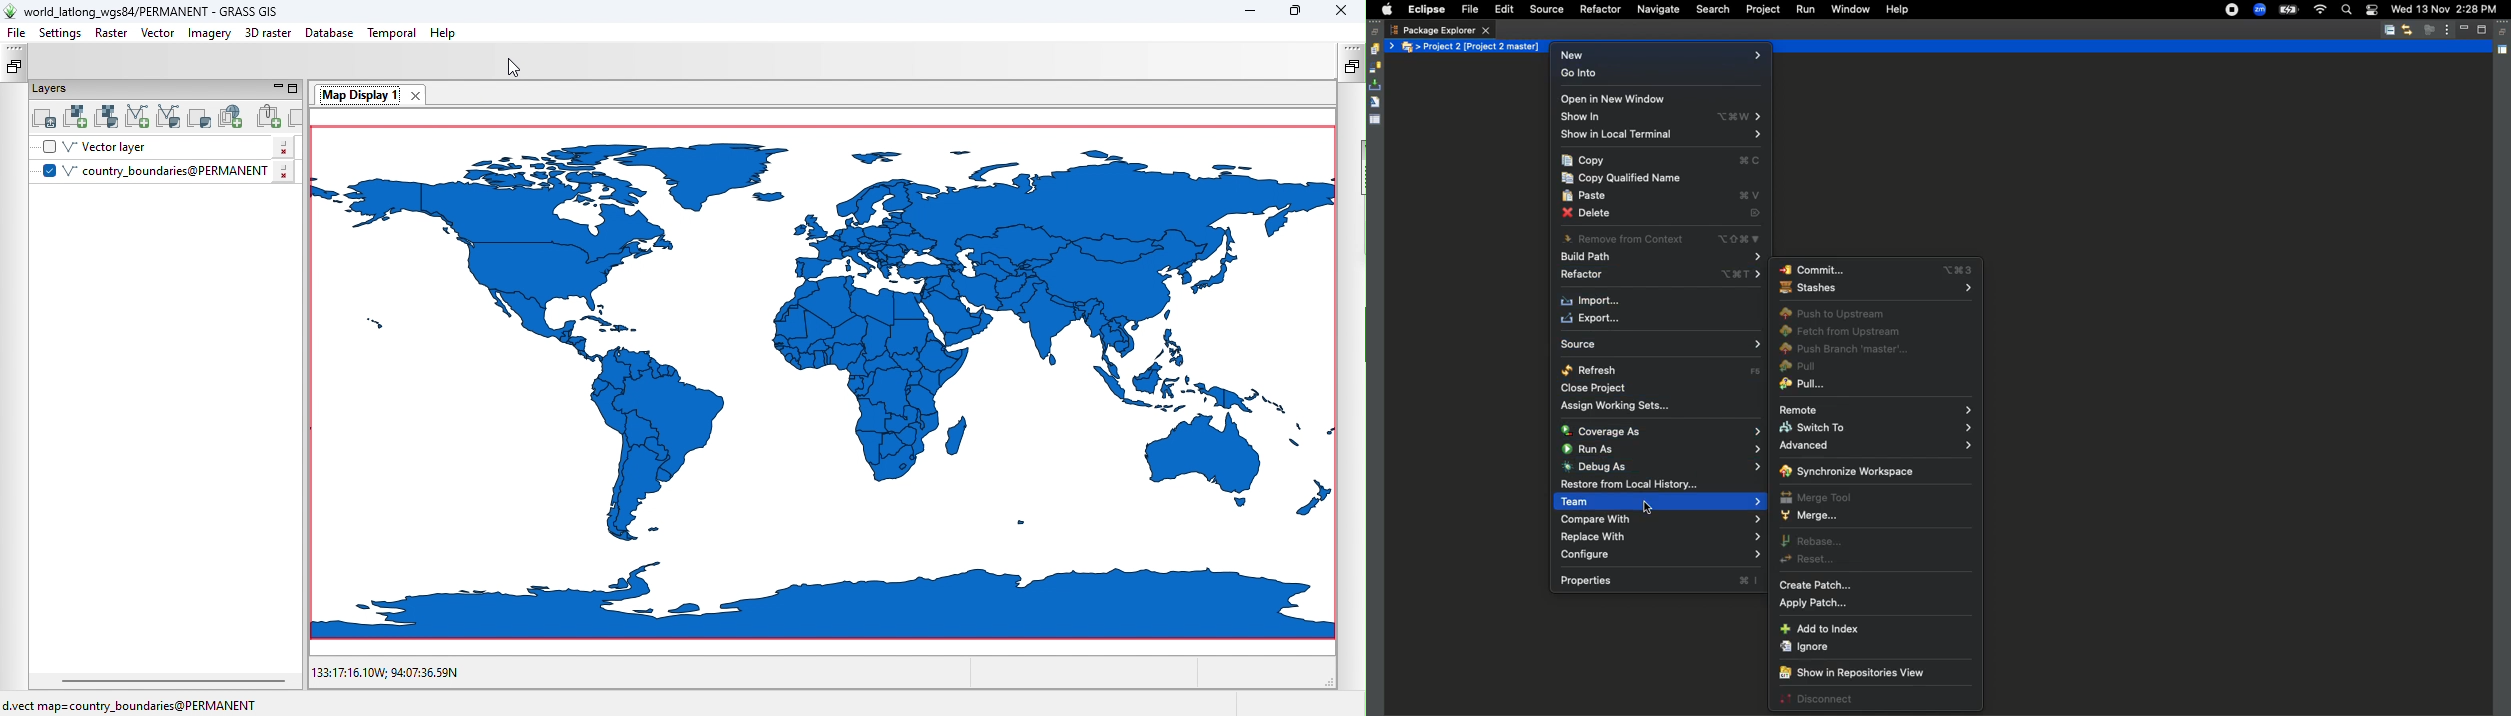 Image resolution: width=2520 pixels, height=728 pixels. Describe the element at coordinates (1663, 486) in the screenshot. I see `Restore from local history` at that location.